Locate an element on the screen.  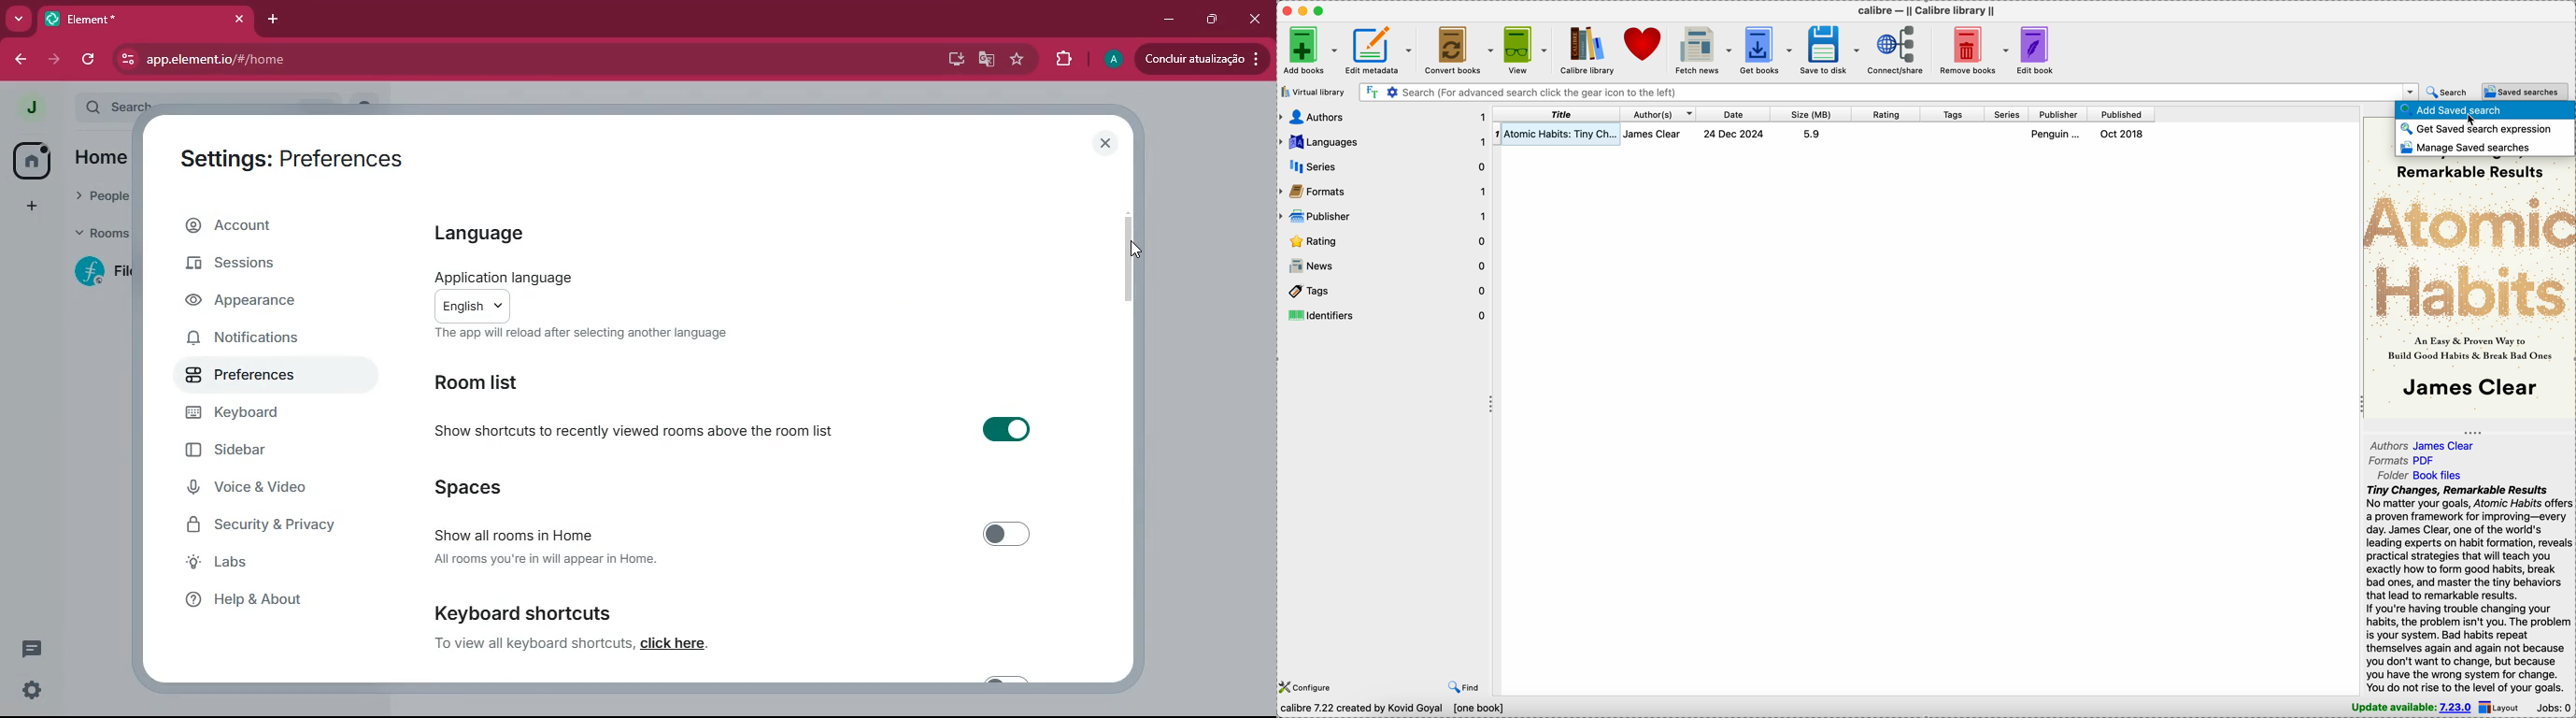
forward is located at coordinates (54, 61).